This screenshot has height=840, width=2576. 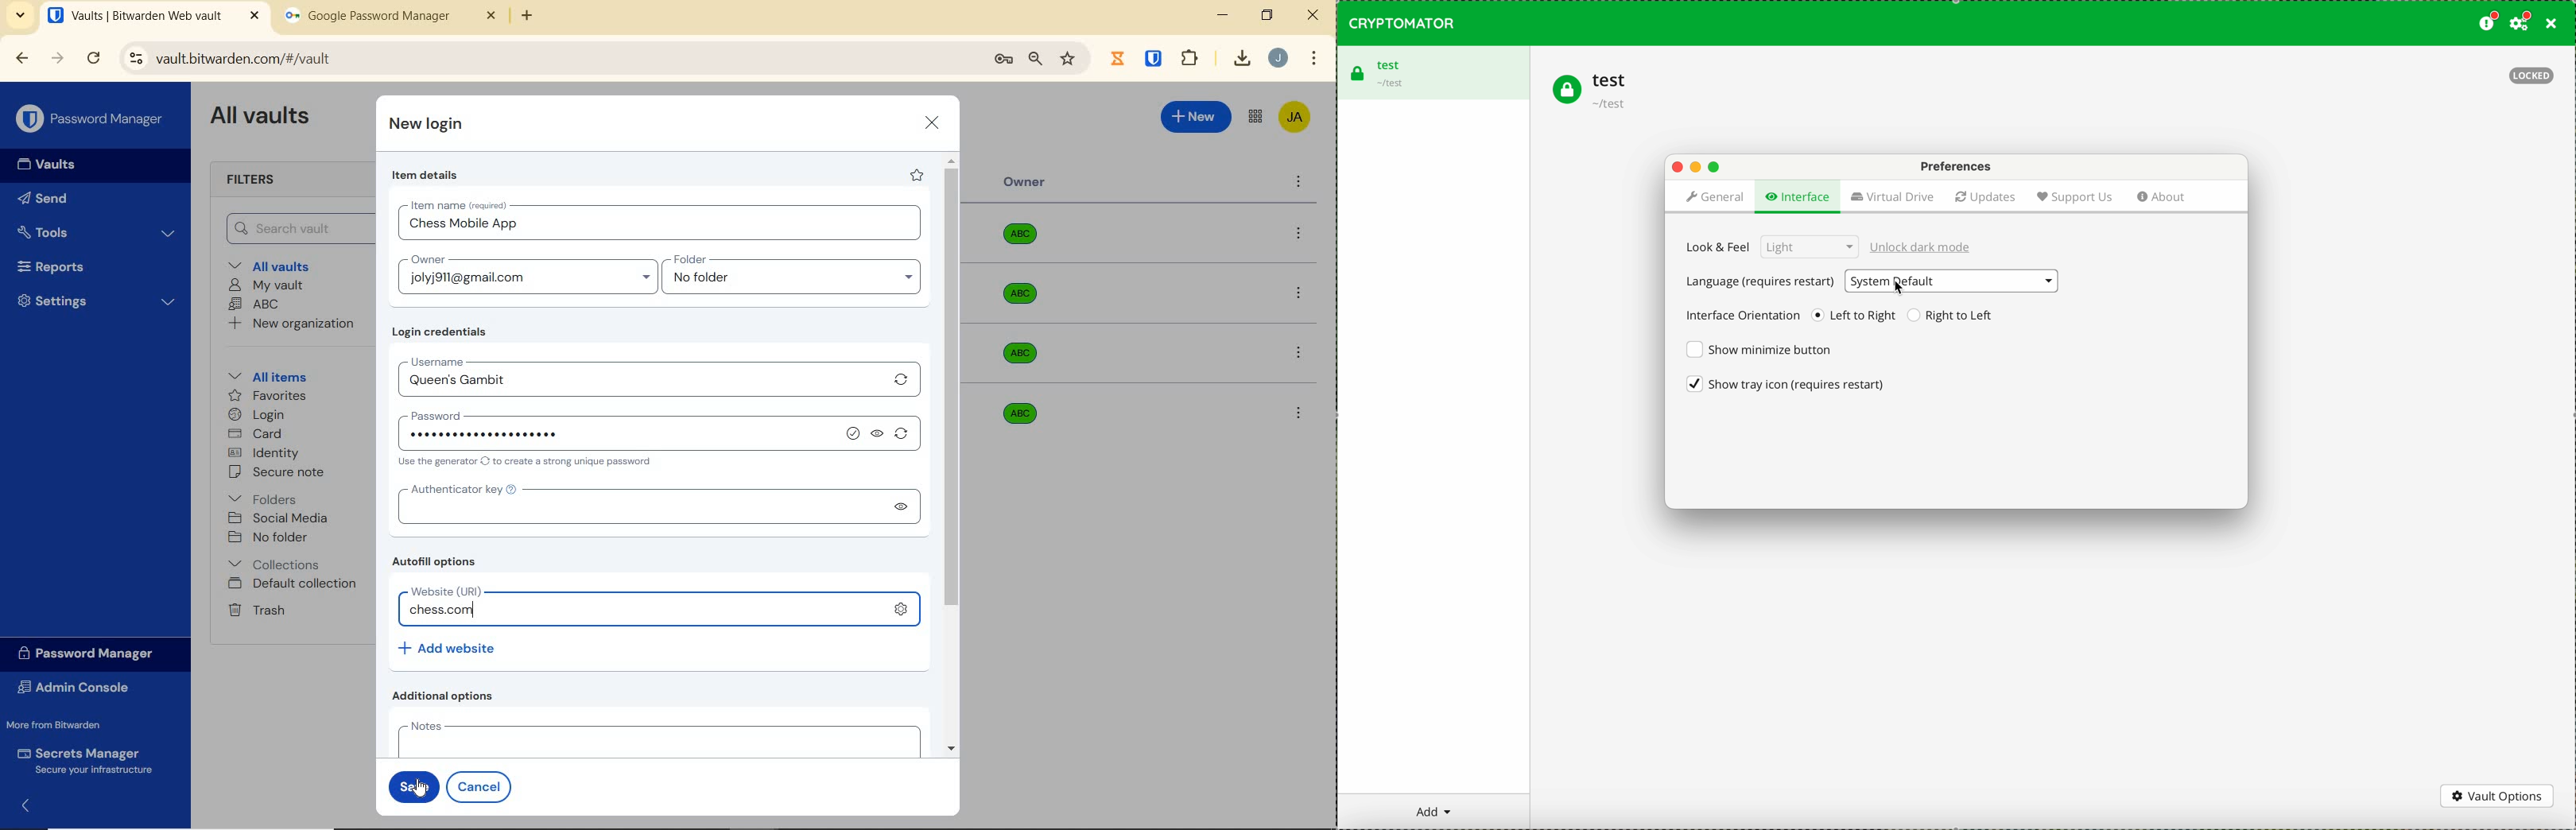 I want to click on My Vault, so click(x=266, y=285).